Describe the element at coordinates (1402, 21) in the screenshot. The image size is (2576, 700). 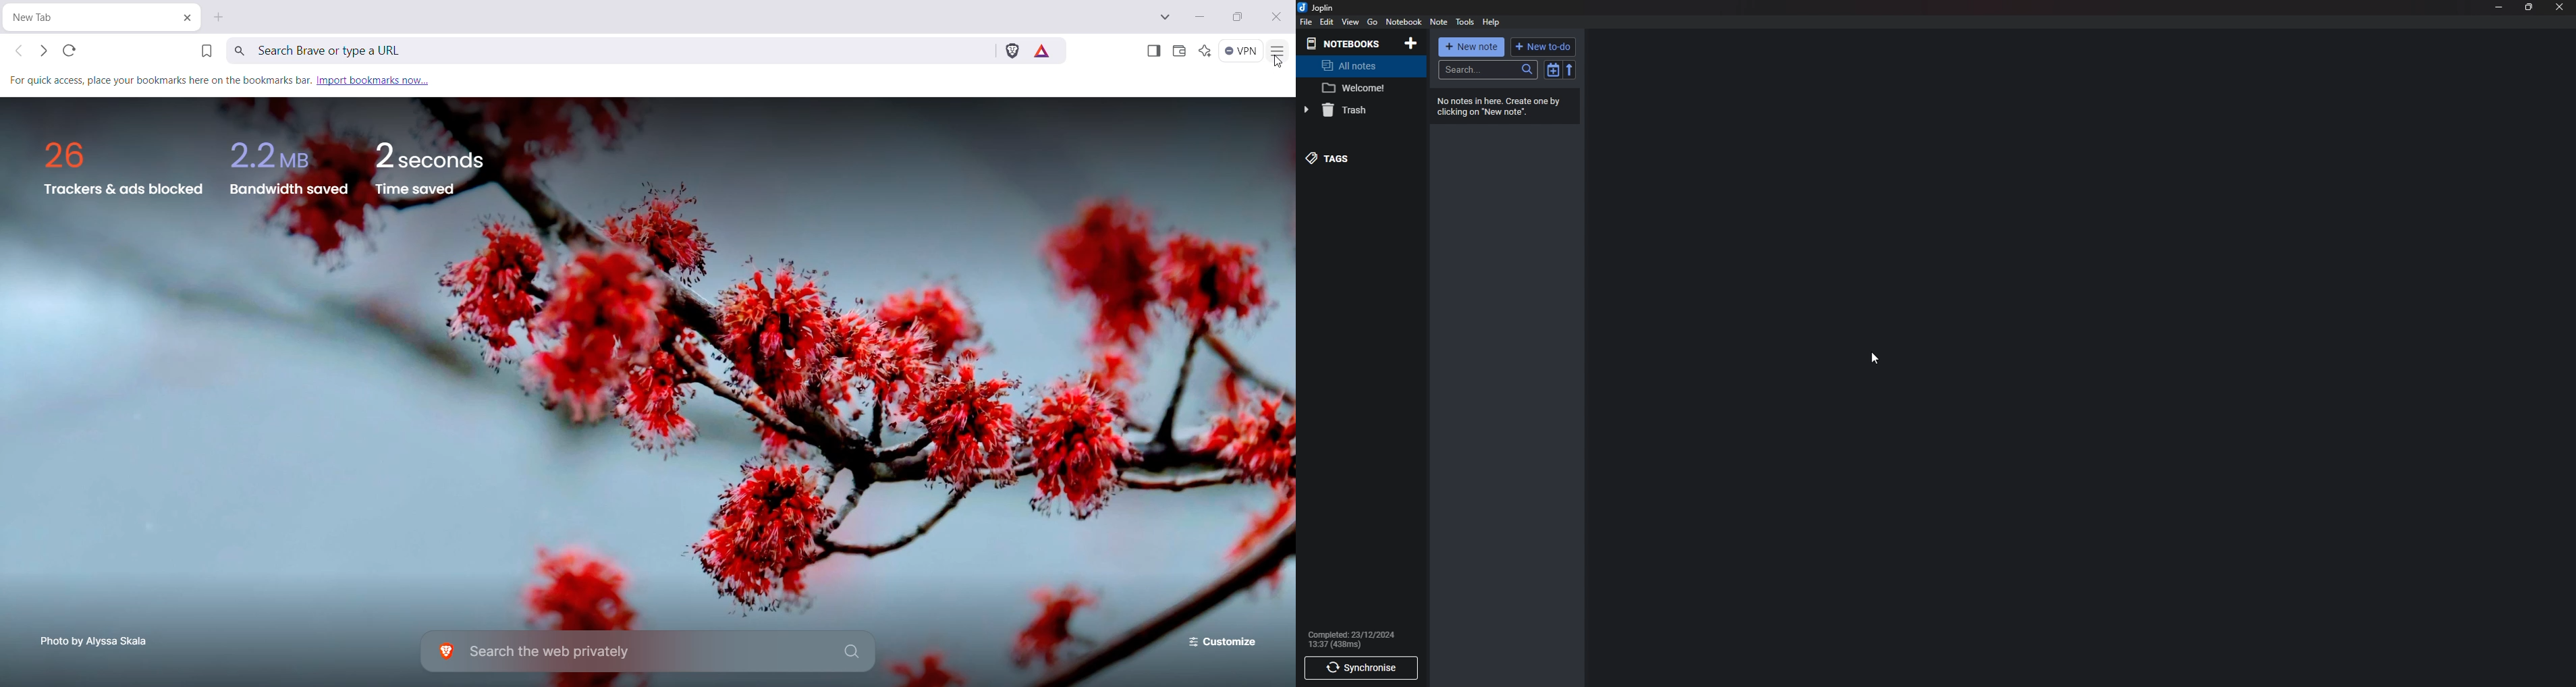
I see `Notebook` at that location.